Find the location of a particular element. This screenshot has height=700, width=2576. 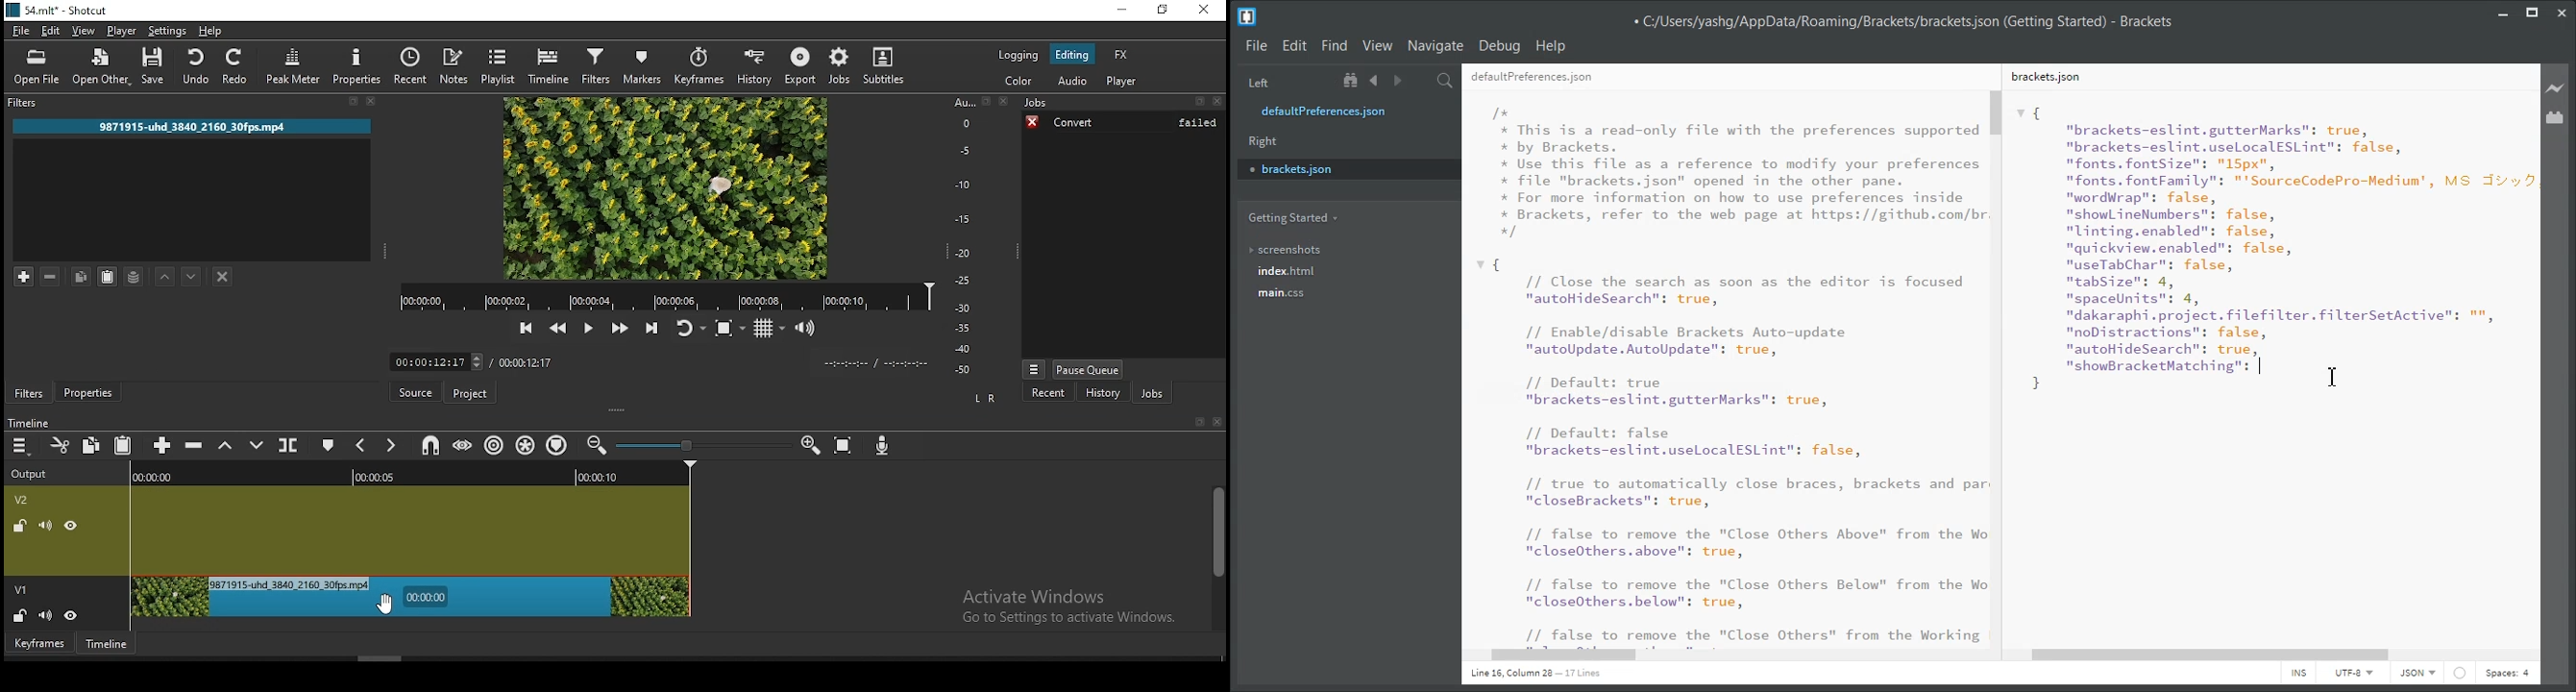

logging is located at coordinates (1018, 55).